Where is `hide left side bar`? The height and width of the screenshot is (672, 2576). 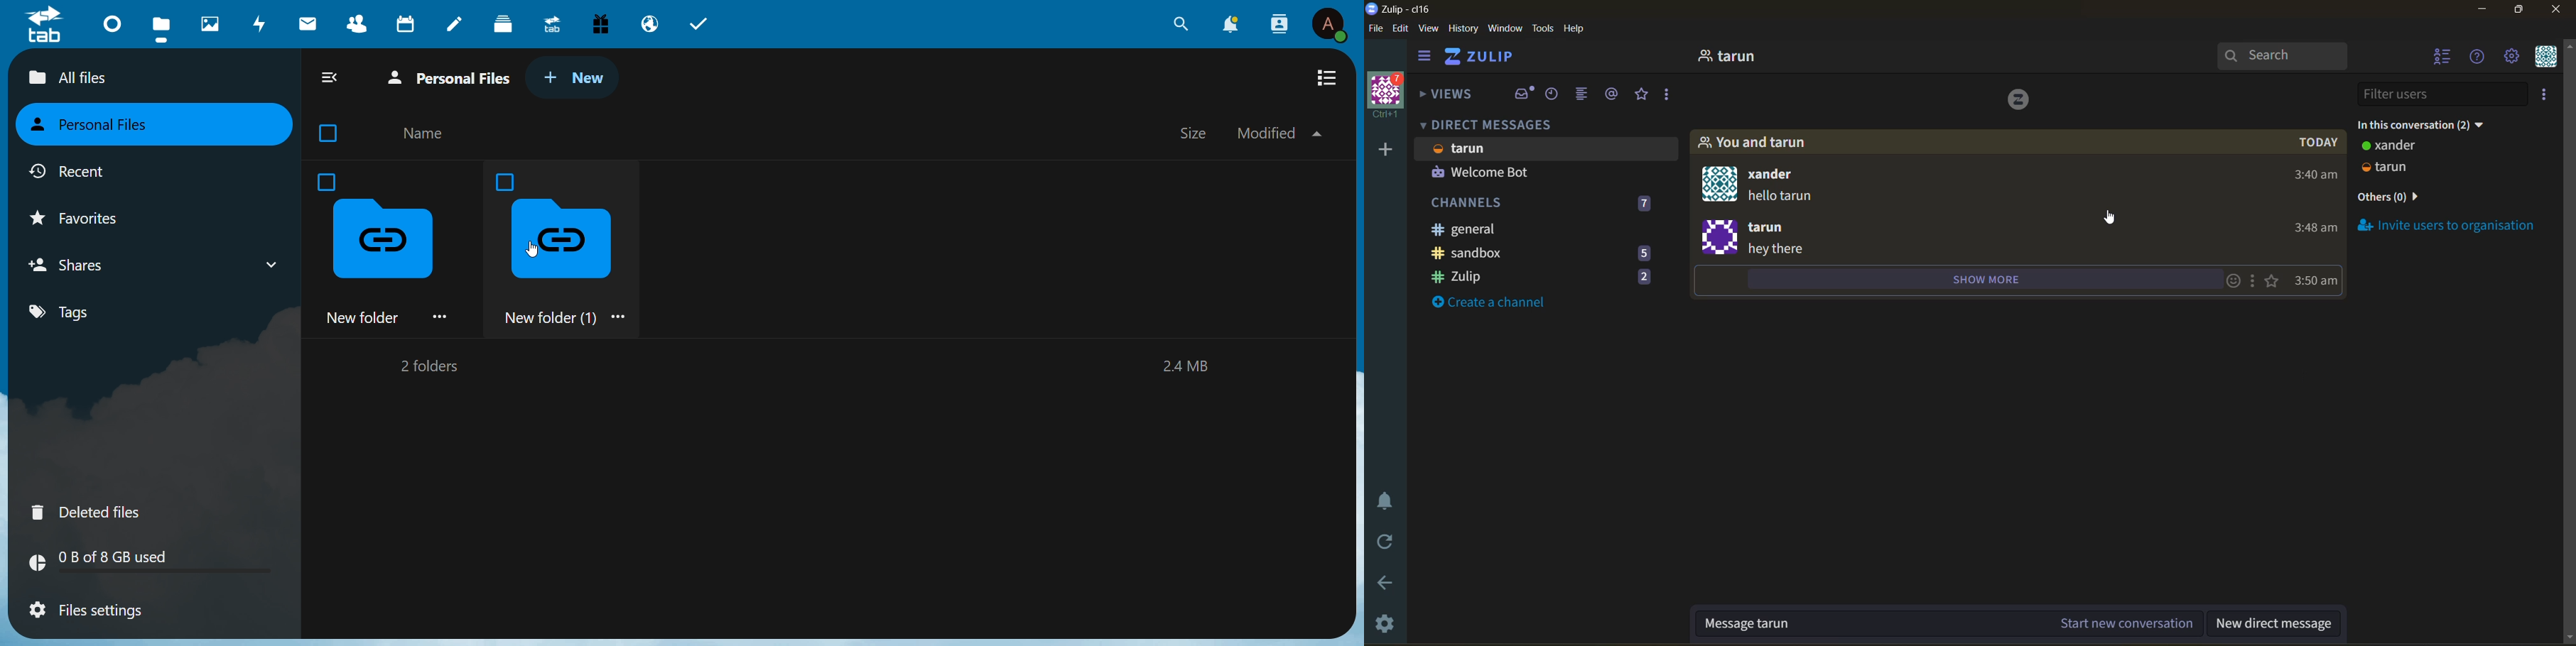 hide left side bar is located at coordinates (1425, 56).